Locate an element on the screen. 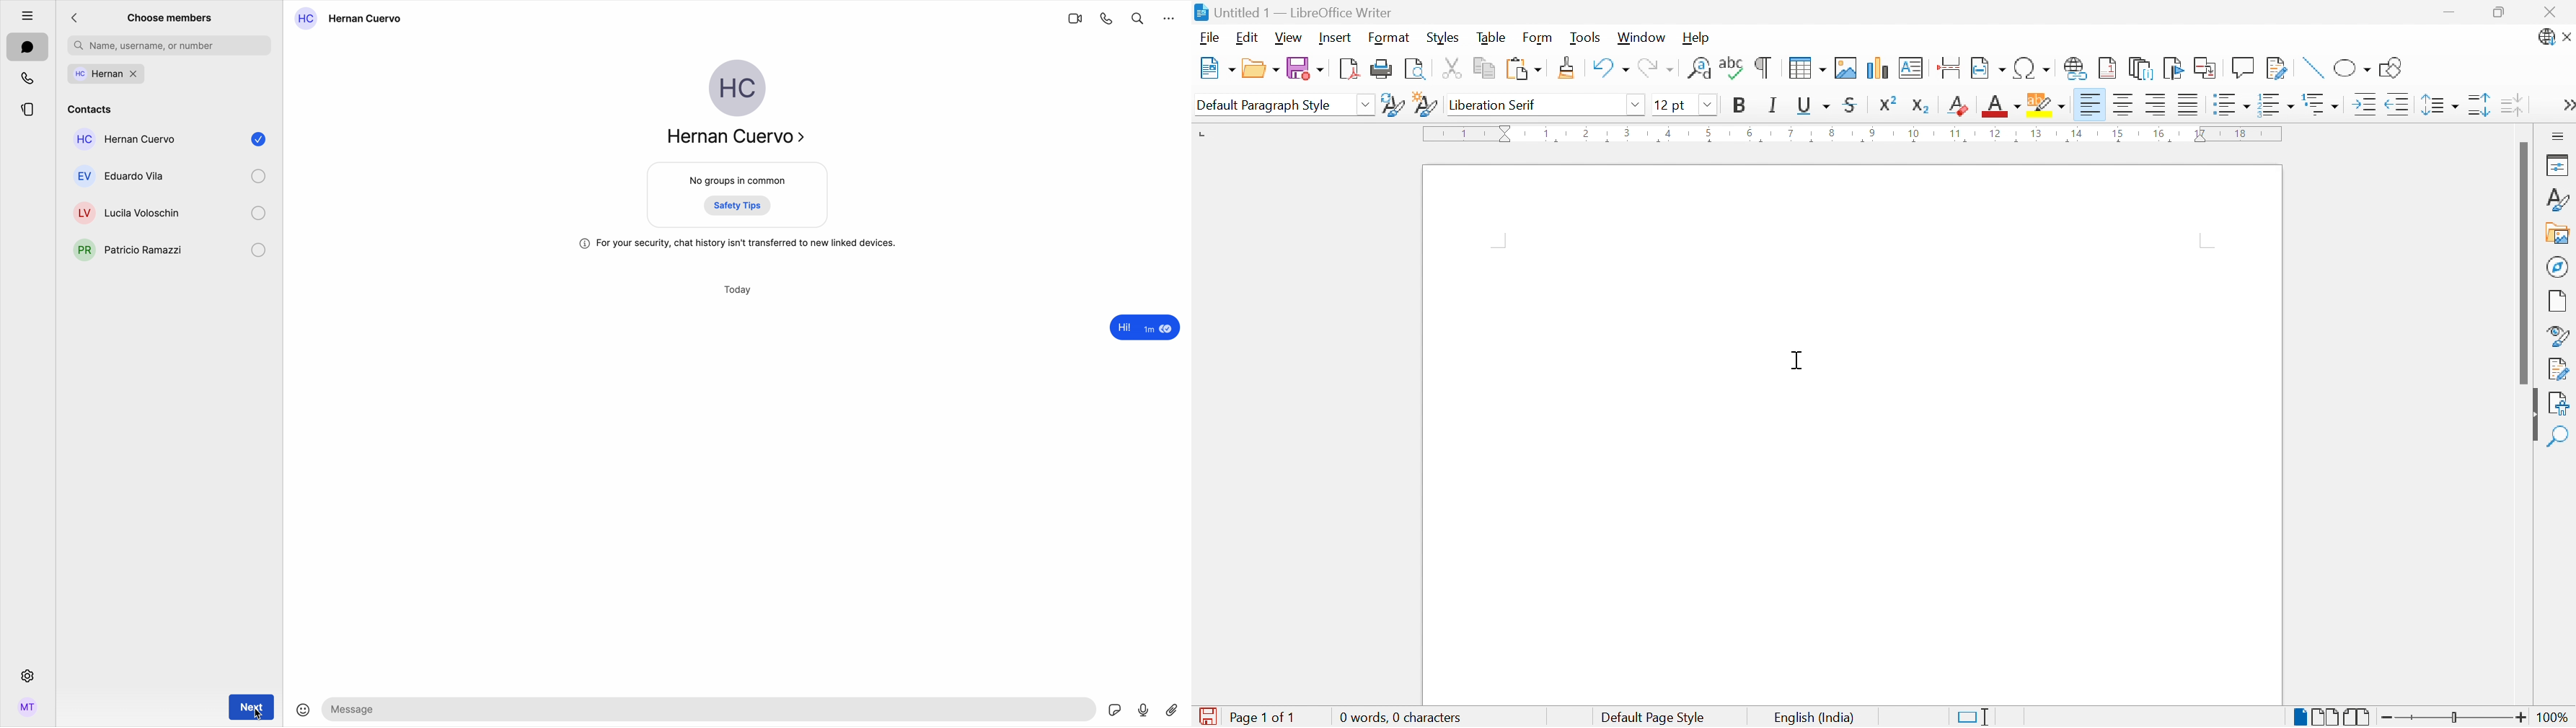 Image resolution: width=2576 pixels, height=728 pixels. profile is located at coordinates (28, 710).